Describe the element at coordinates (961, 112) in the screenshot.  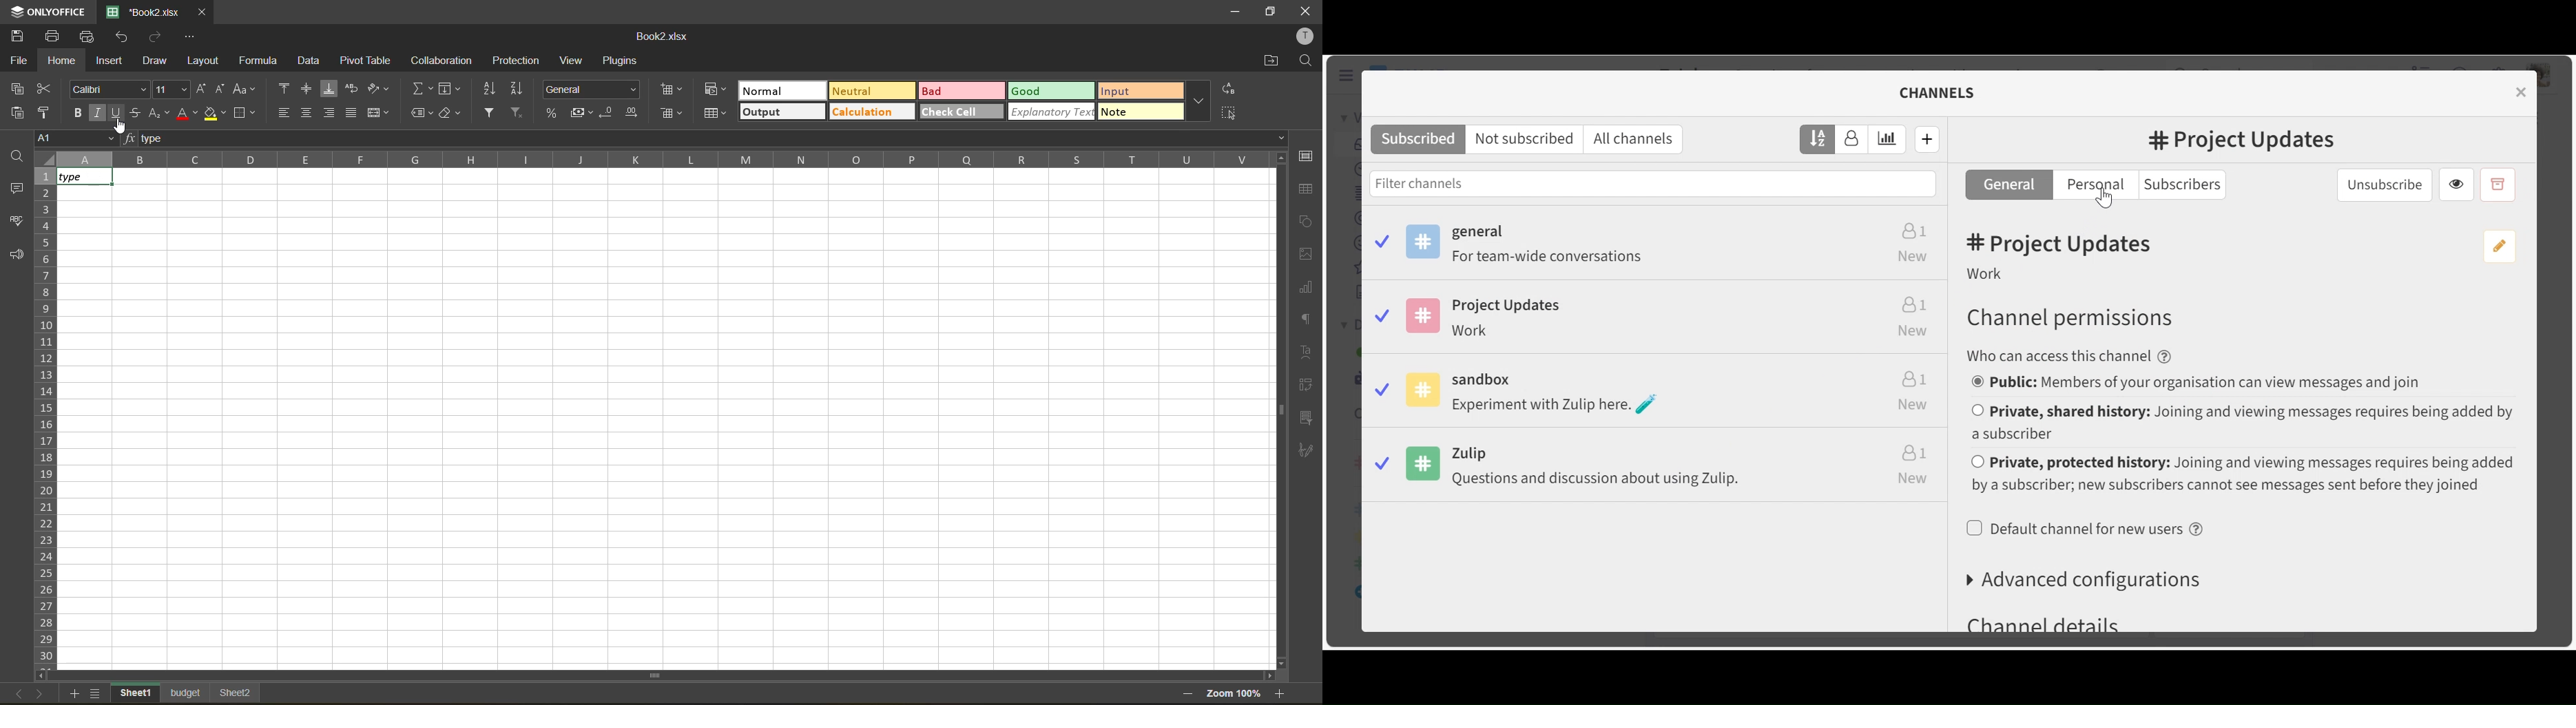
I see `check cell` at that location.